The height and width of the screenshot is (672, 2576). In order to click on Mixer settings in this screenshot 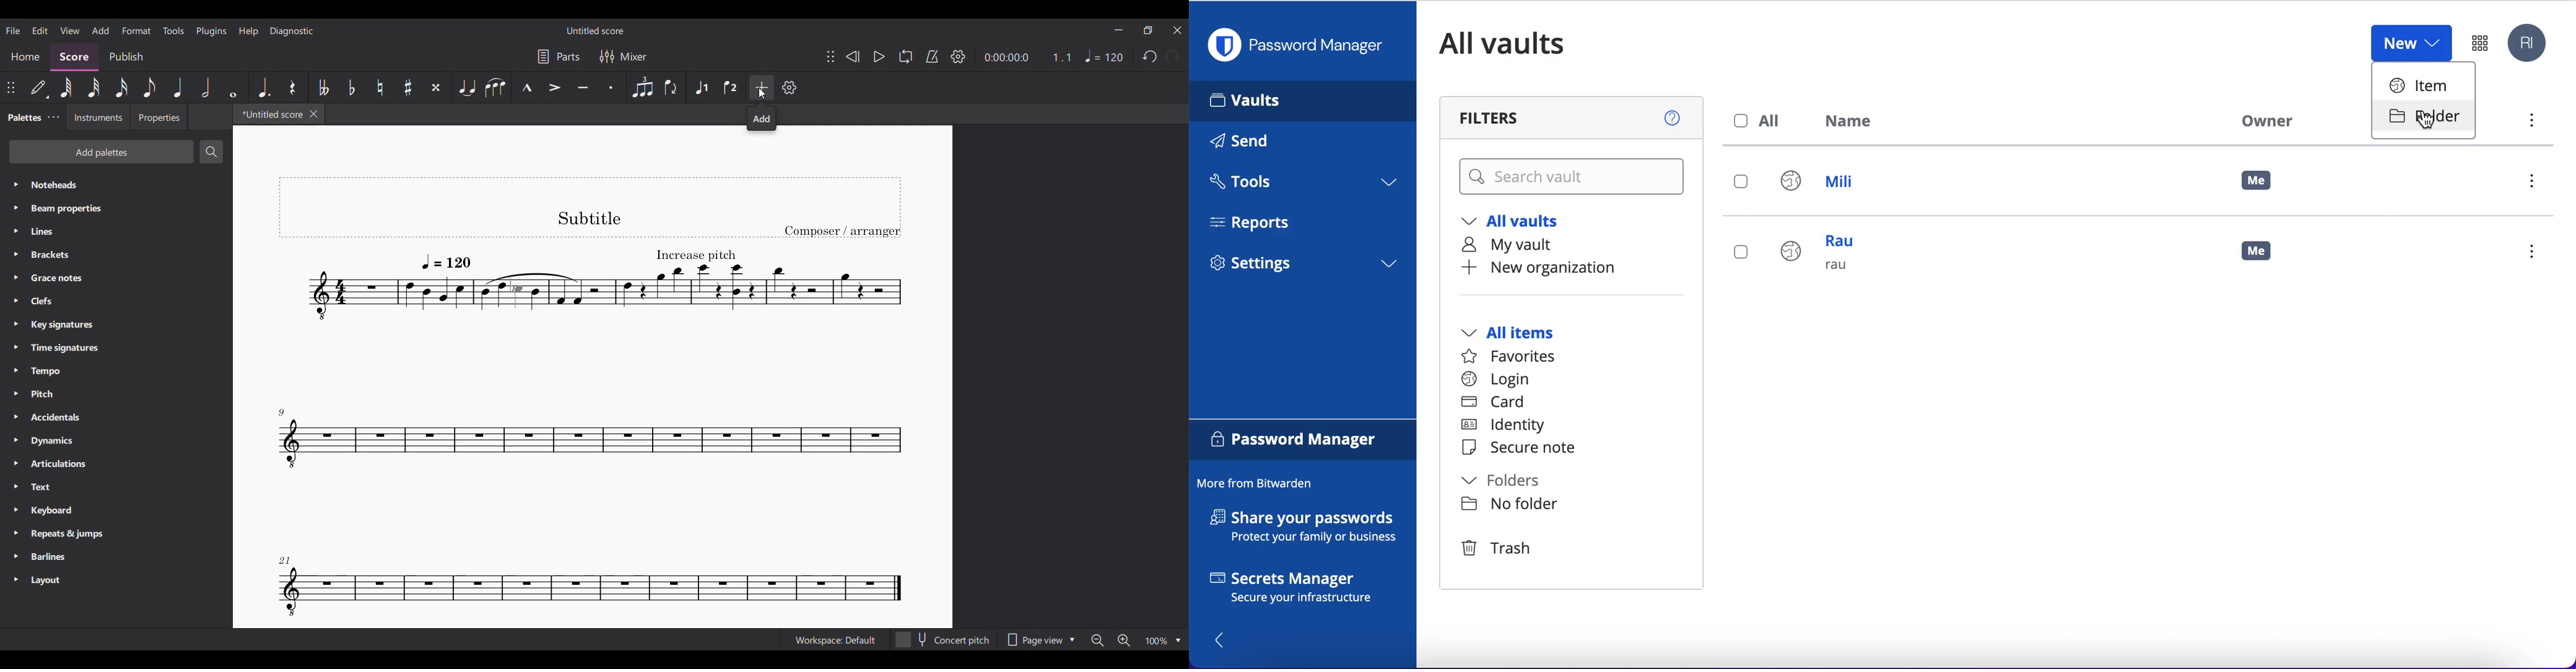, I will do `click(624, 57)`.